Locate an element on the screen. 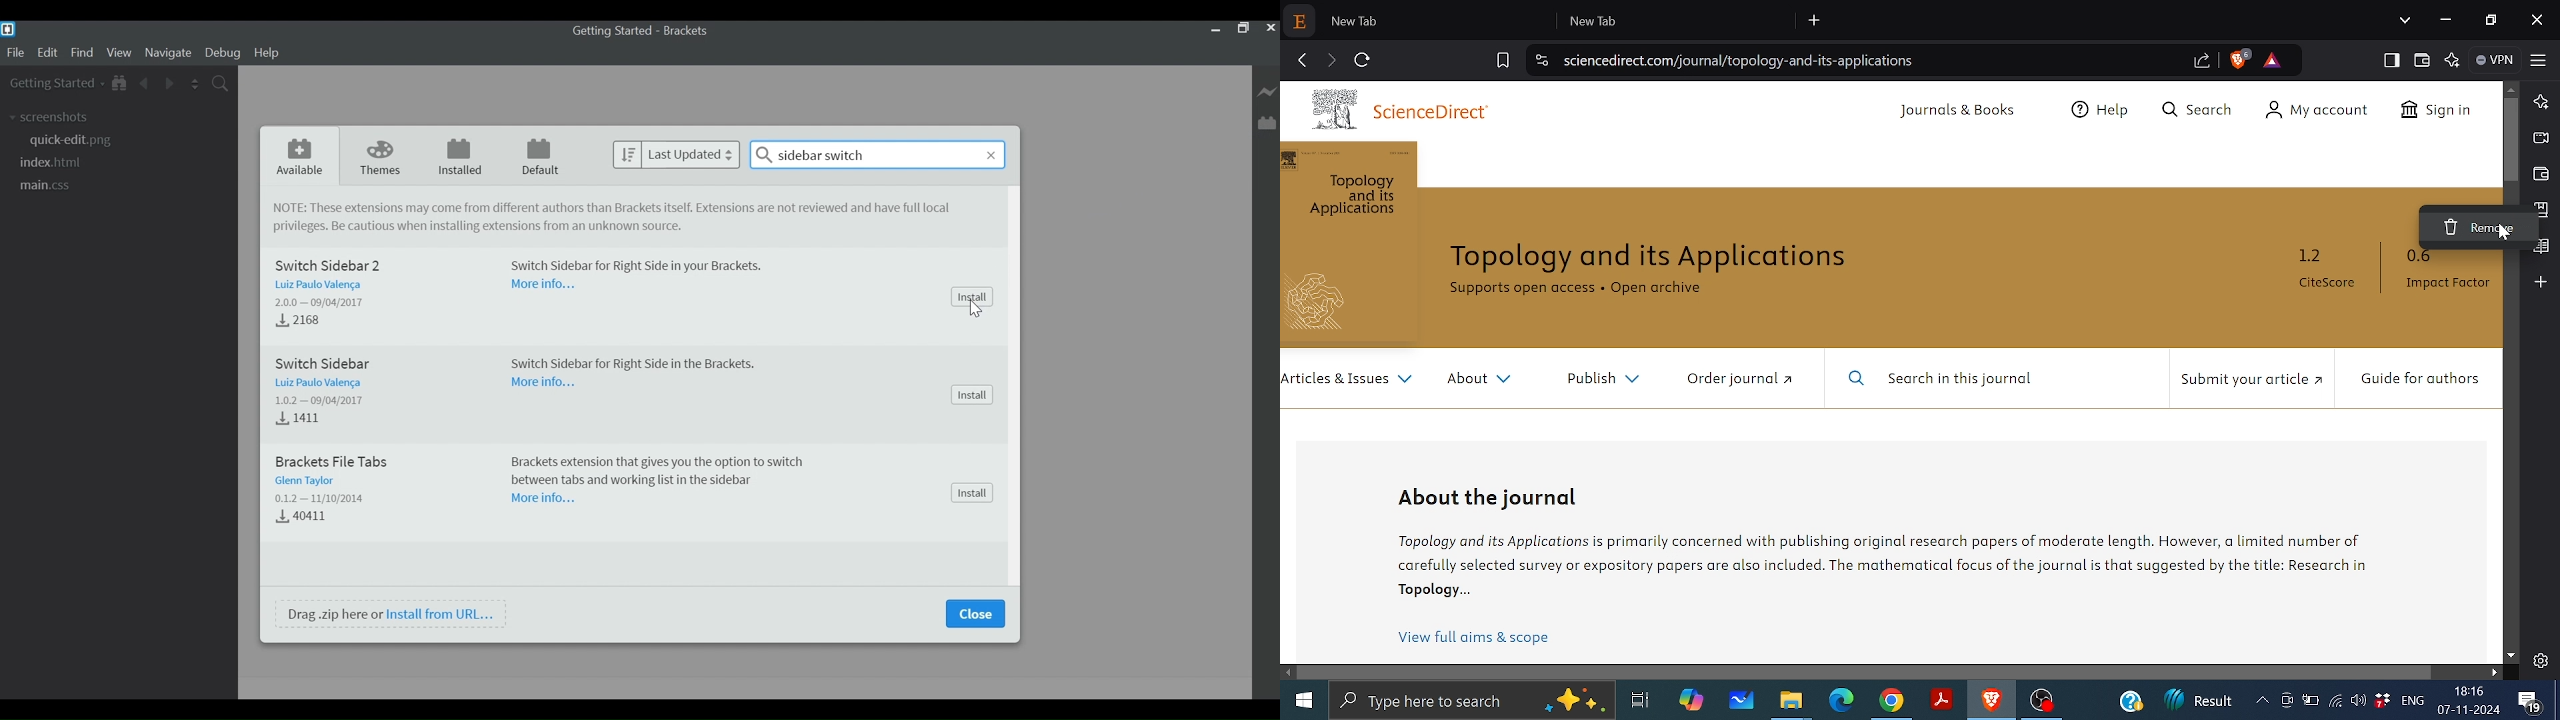 This screenshot has height=728, width=2576. Restore is located at coordinates (1243, 29).